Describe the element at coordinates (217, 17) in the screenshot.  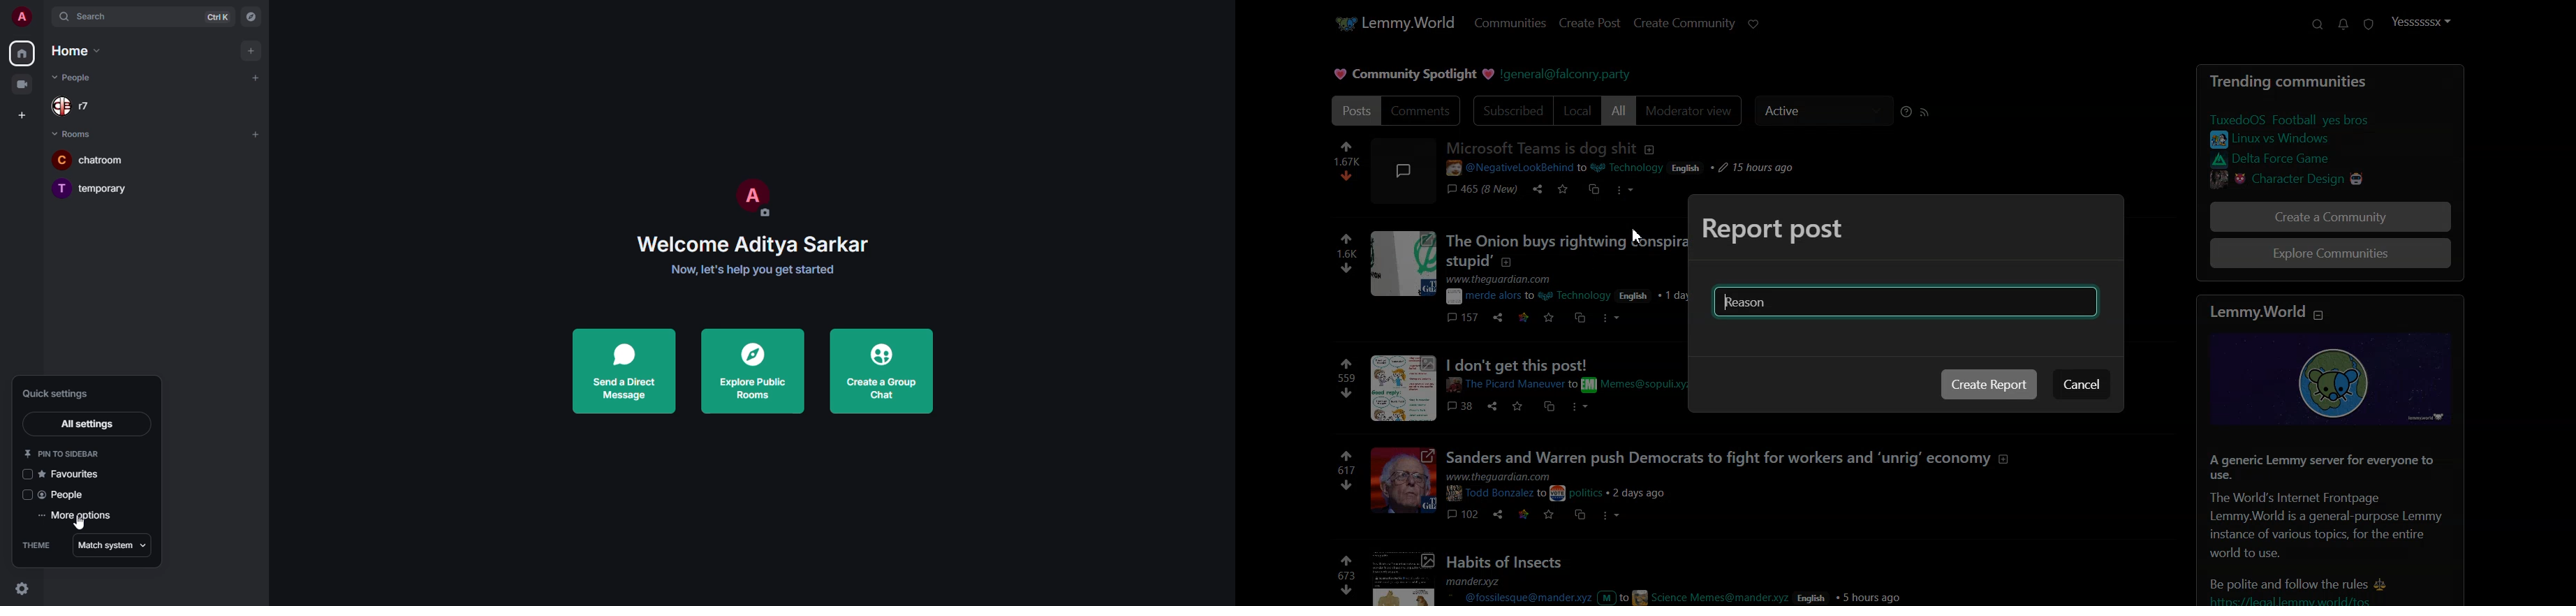
I see `ctrl K` at that location.